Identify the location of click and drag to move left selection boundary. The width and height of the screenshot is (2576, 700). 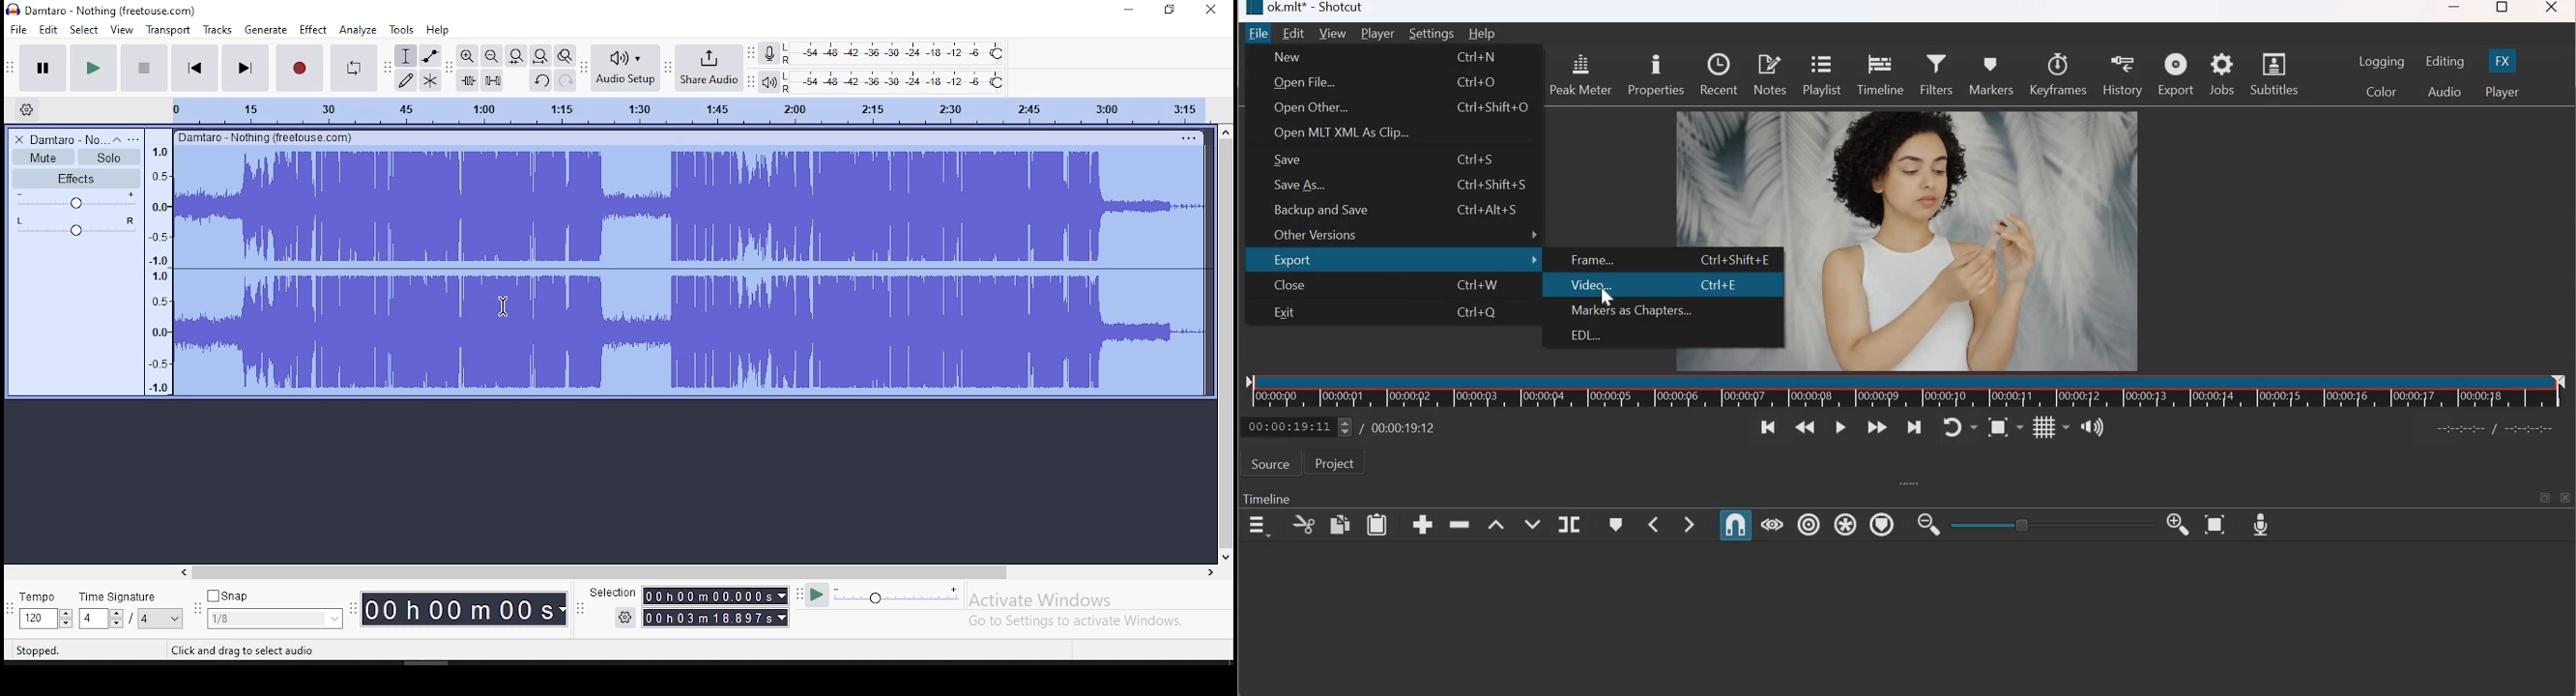
(285, 651).